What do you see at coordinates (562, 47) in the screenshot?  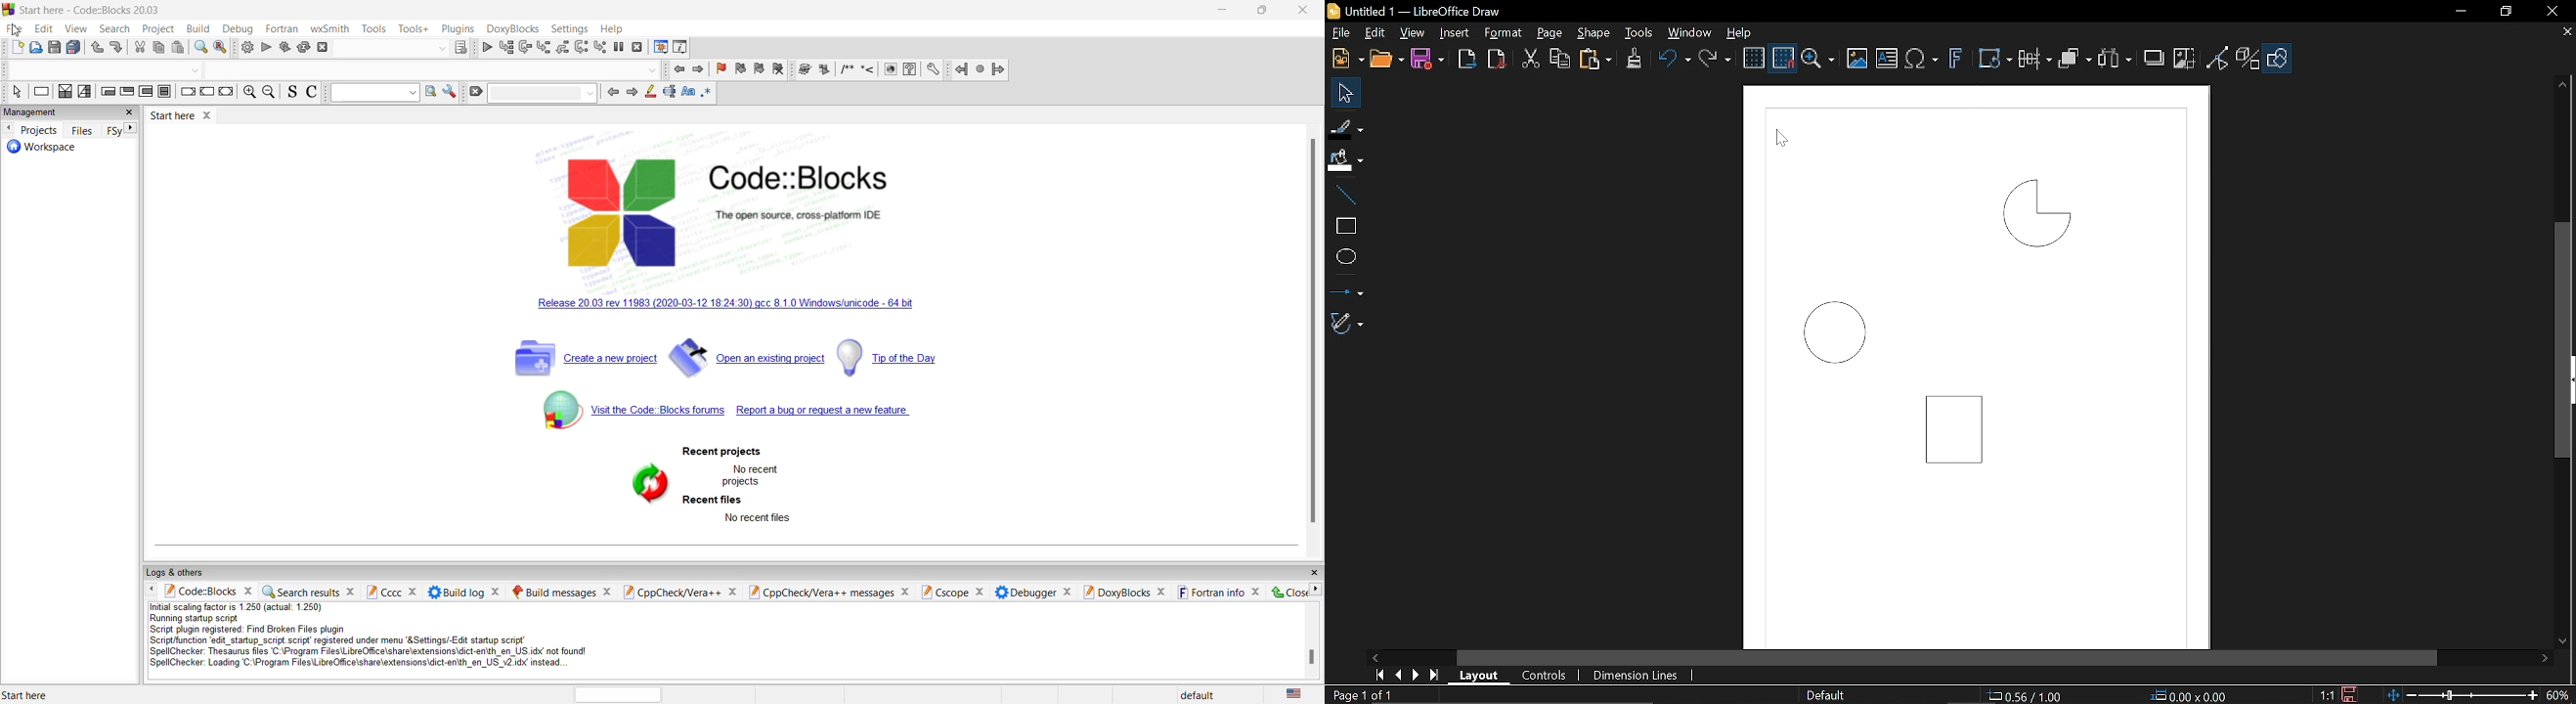 I see `step into` at bounding box center [562, 47].